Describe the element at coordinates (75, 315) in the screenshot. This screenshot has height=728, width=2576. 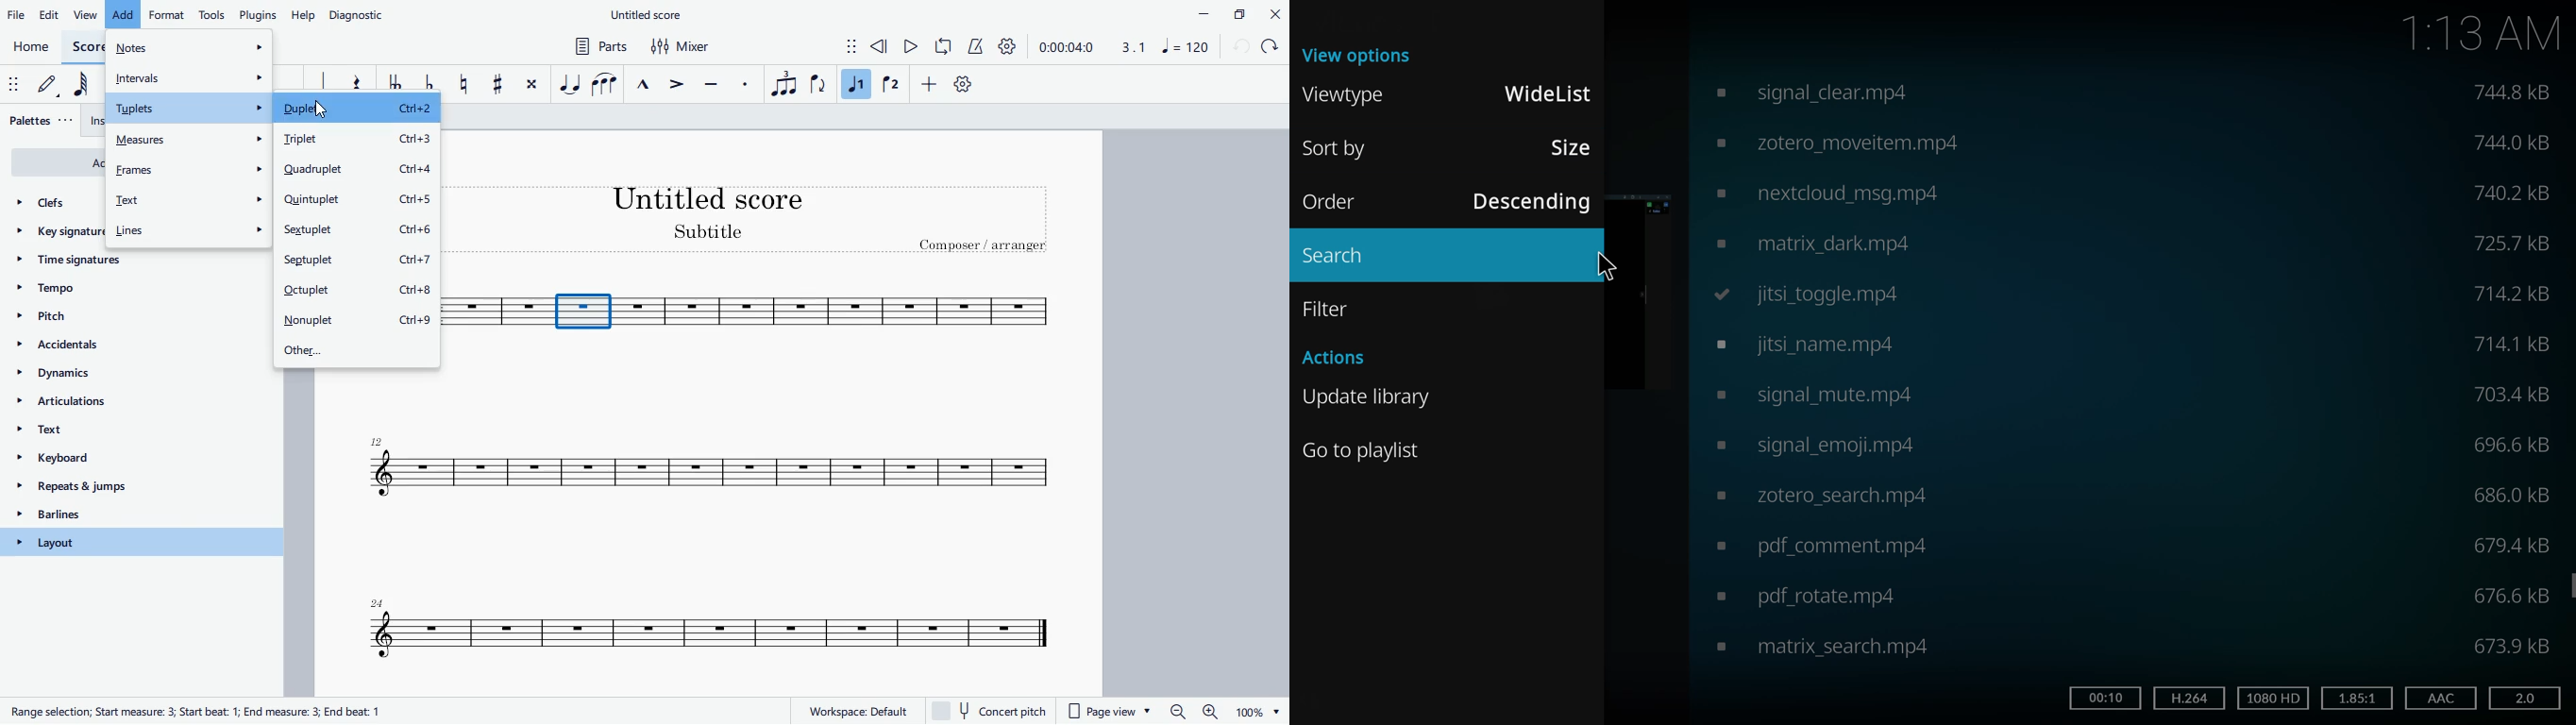
I see `pitch` at that location.